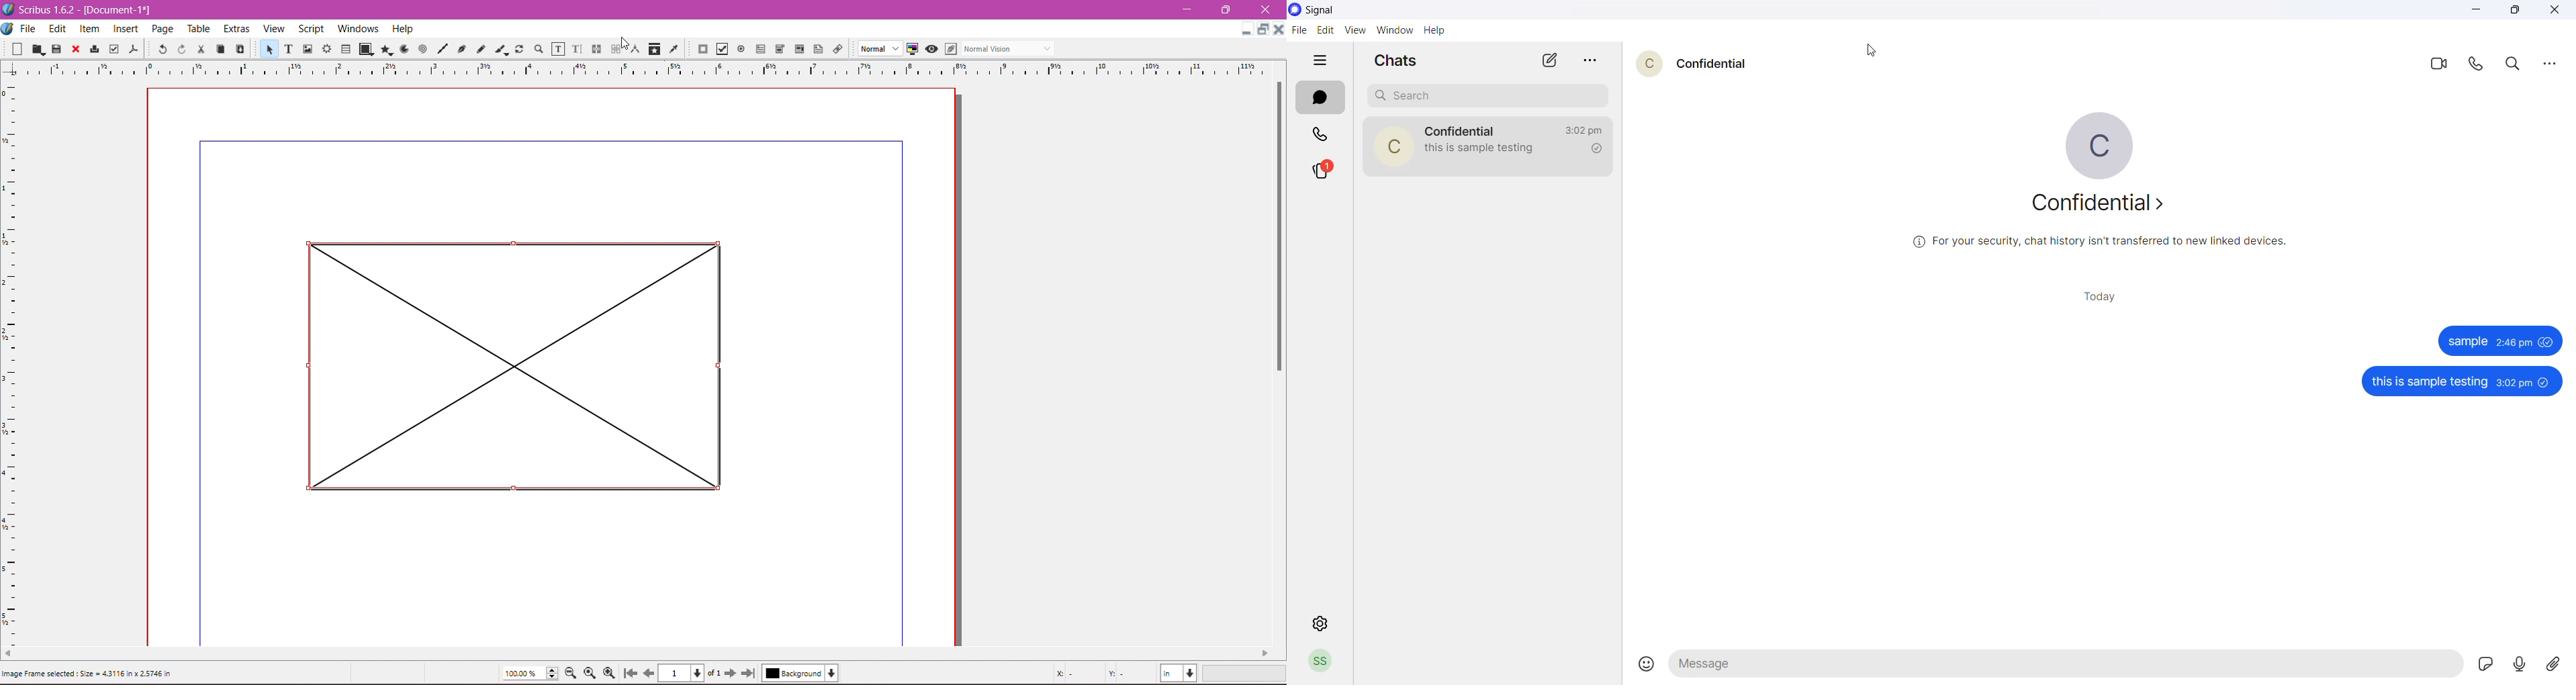  I want to click on video call, so click(2436, 66).